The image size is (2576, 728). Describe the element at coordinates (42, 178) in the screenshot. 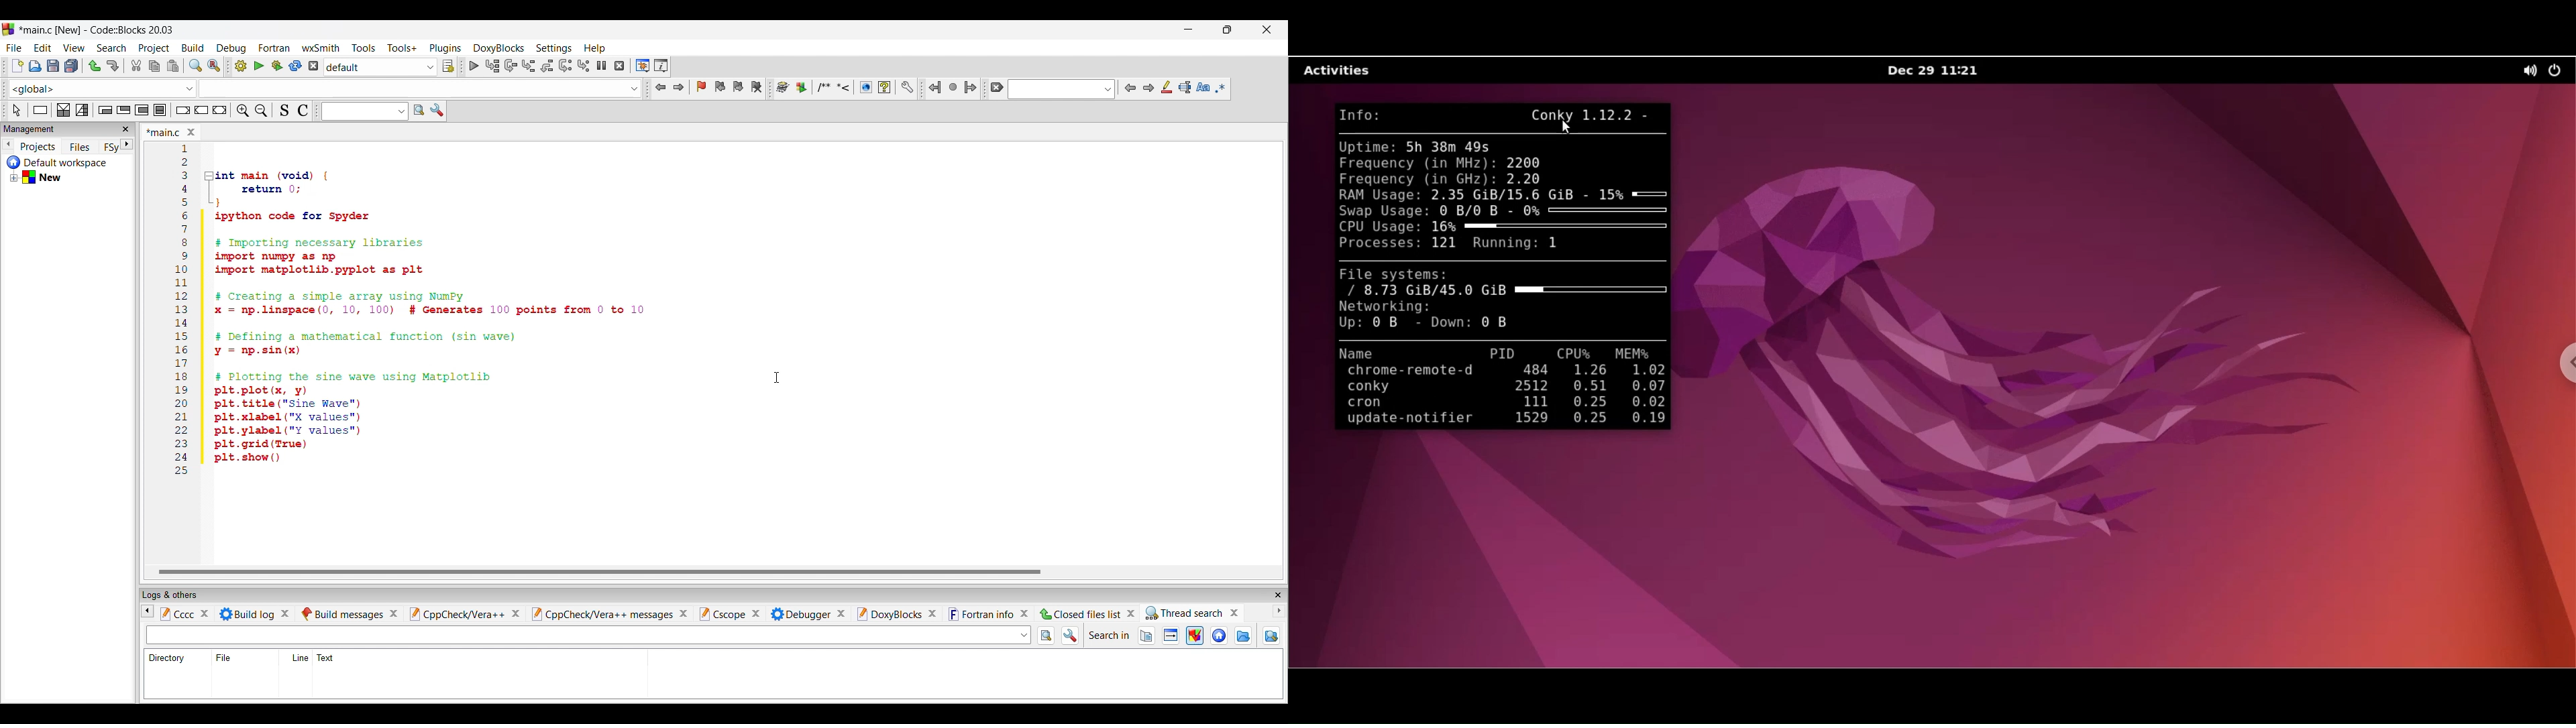

I see `New` at that location.